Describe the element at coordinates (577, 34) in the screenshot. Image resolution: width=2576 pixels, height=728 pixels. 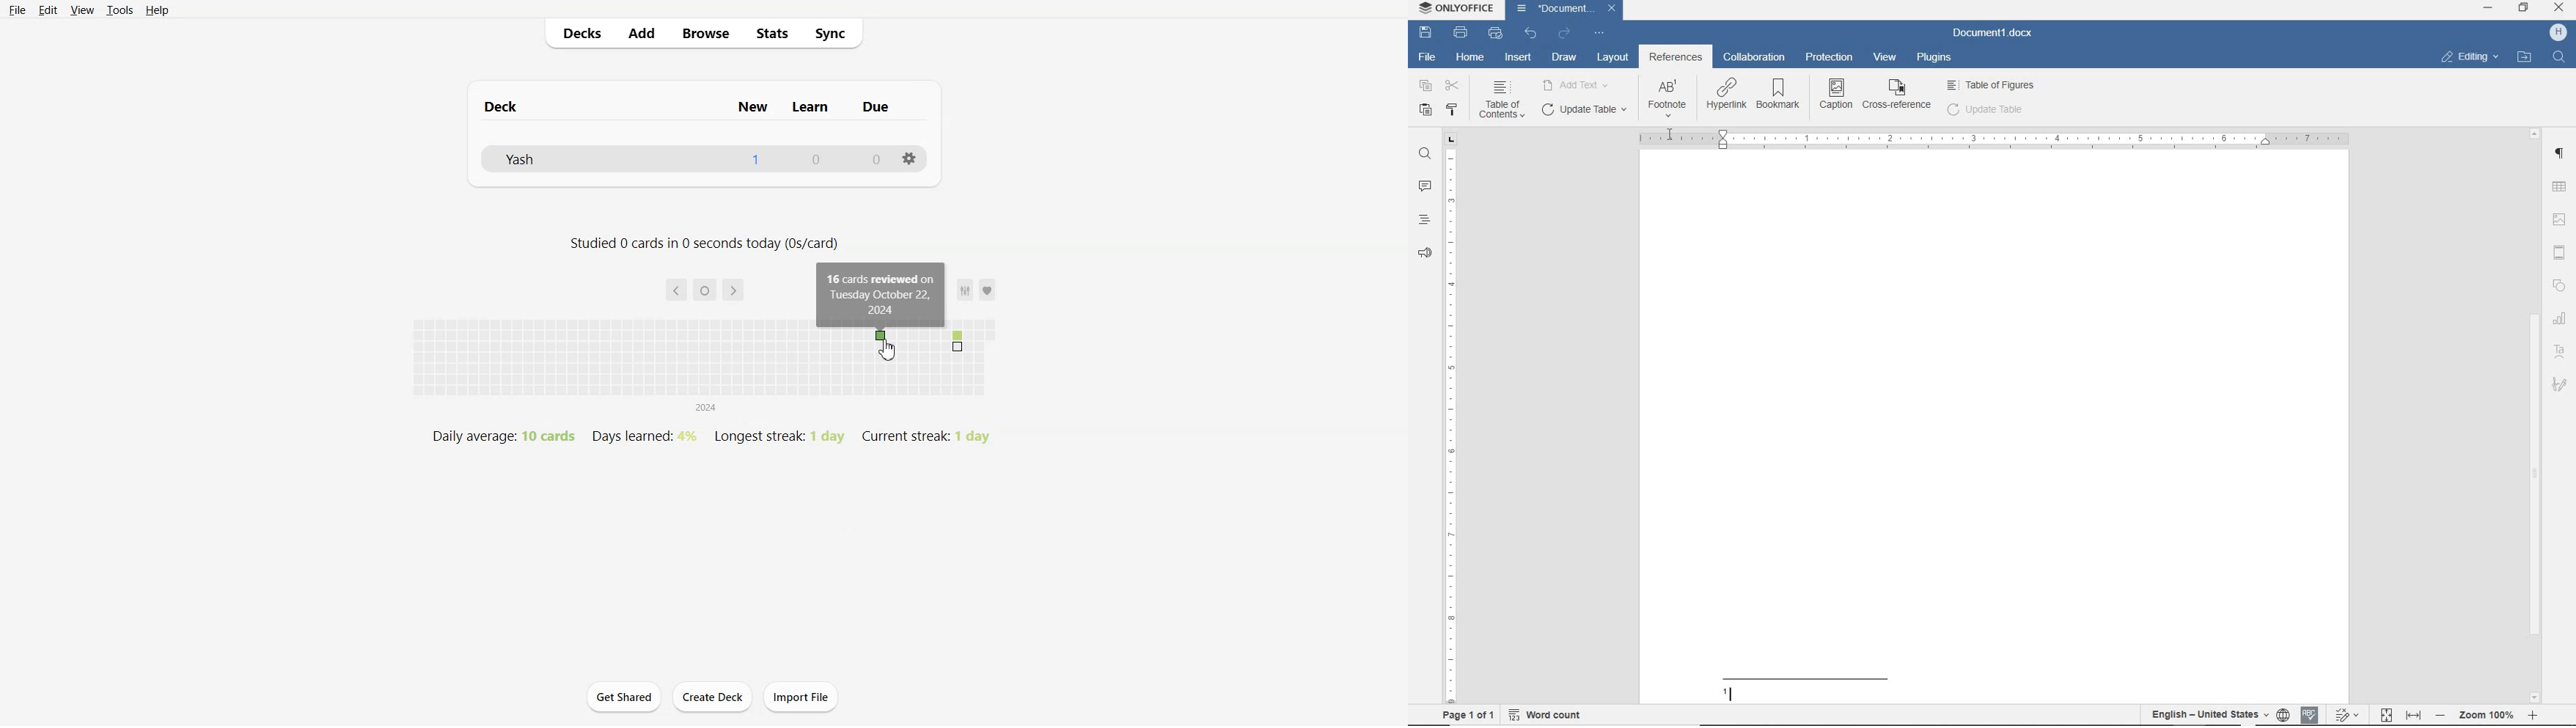
I see `Decks` at that location.